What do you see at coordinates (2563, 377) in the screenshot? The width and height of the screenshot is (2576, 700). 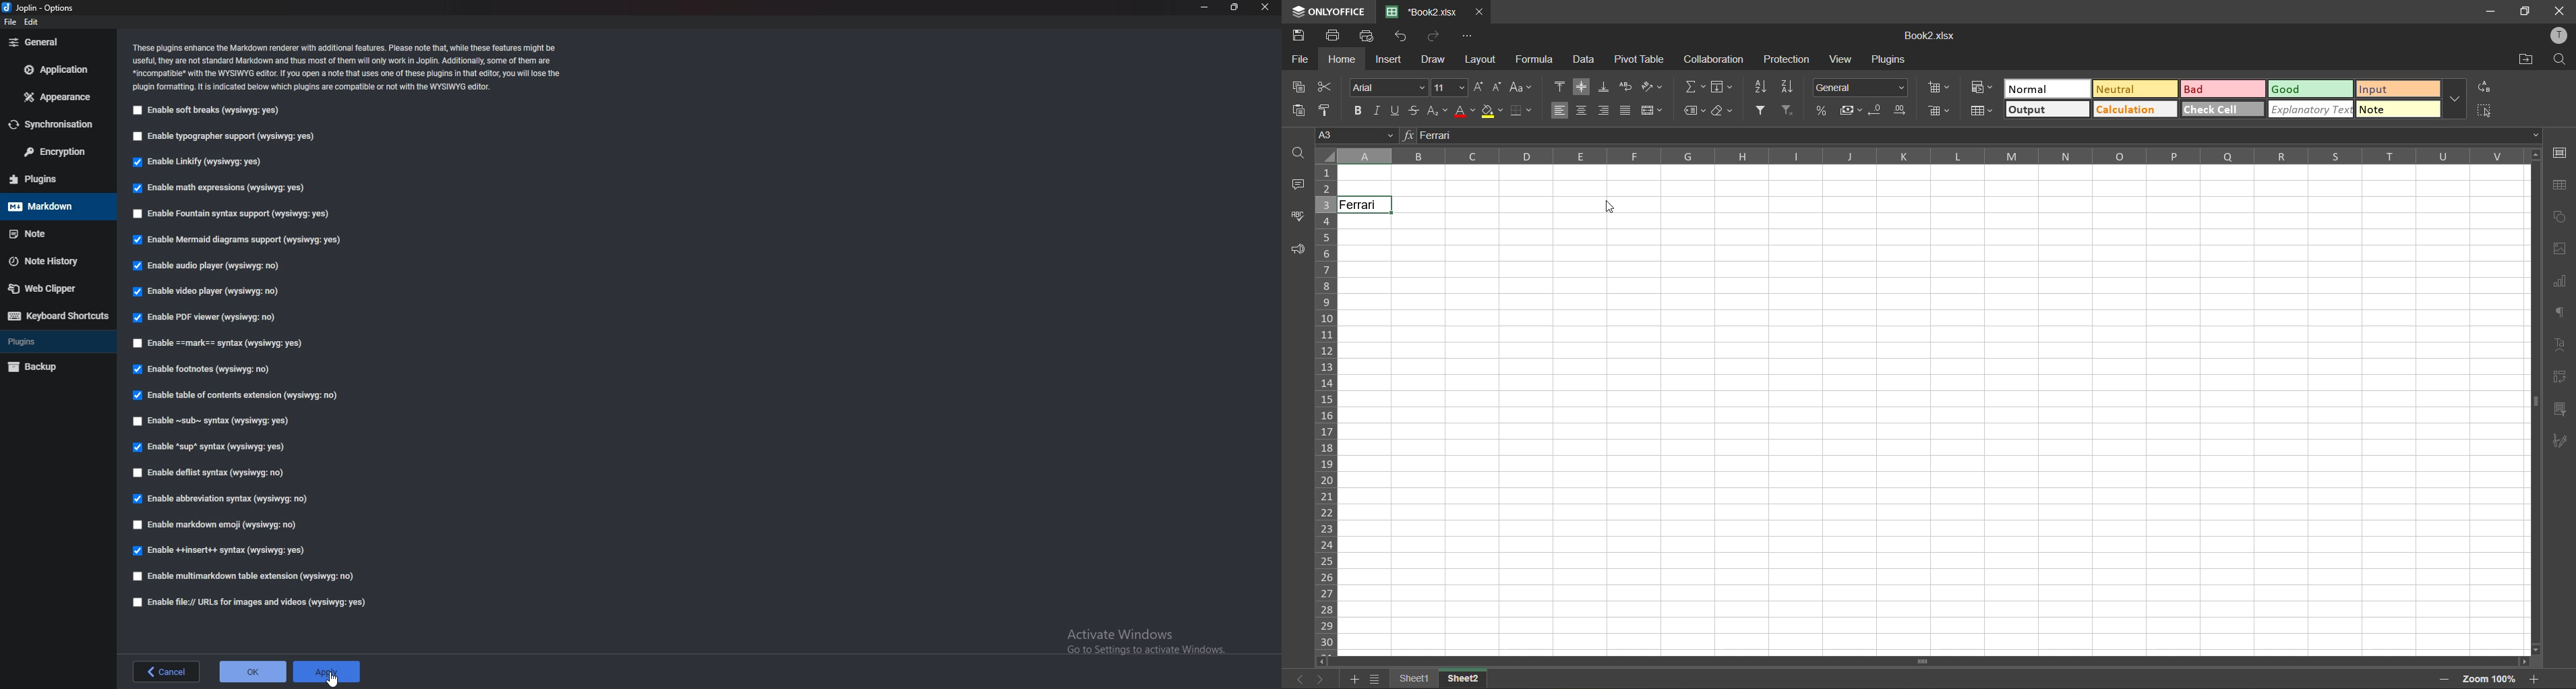 I see `pivot table` at bounding box center [2563, 377].